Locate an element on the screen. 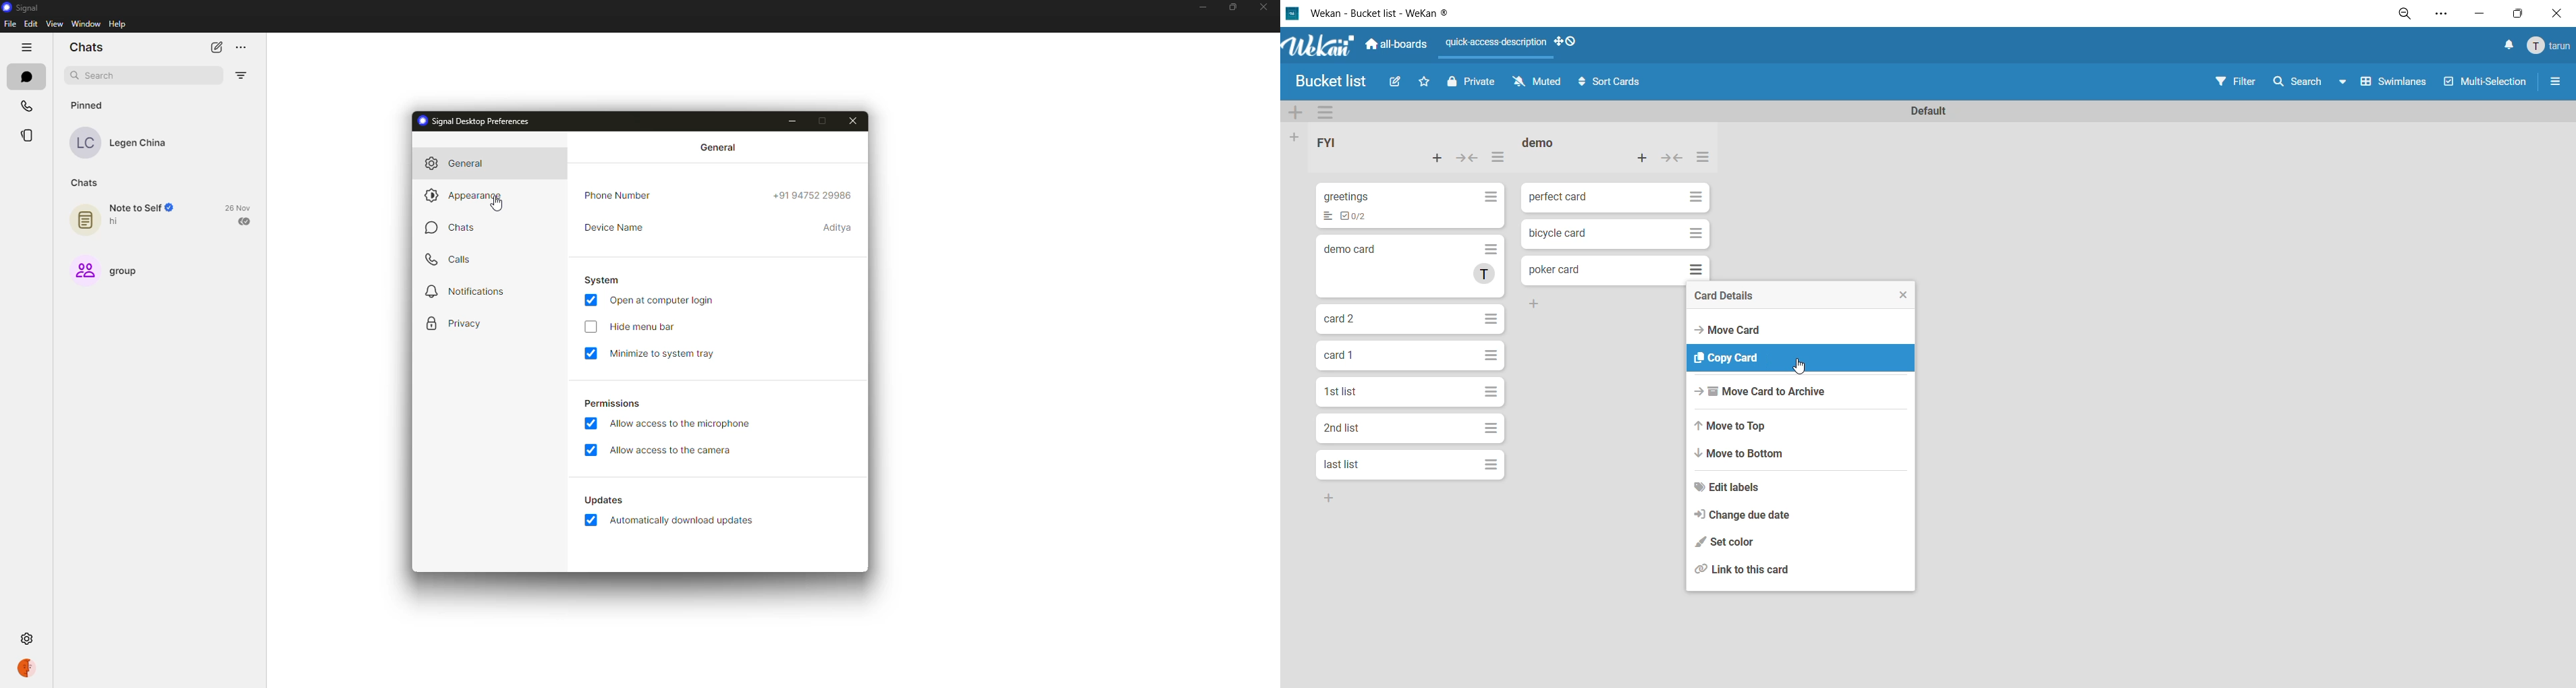 The height and width of the screenshot is (700, 2576). add card is located at coordinates (1437, 161).